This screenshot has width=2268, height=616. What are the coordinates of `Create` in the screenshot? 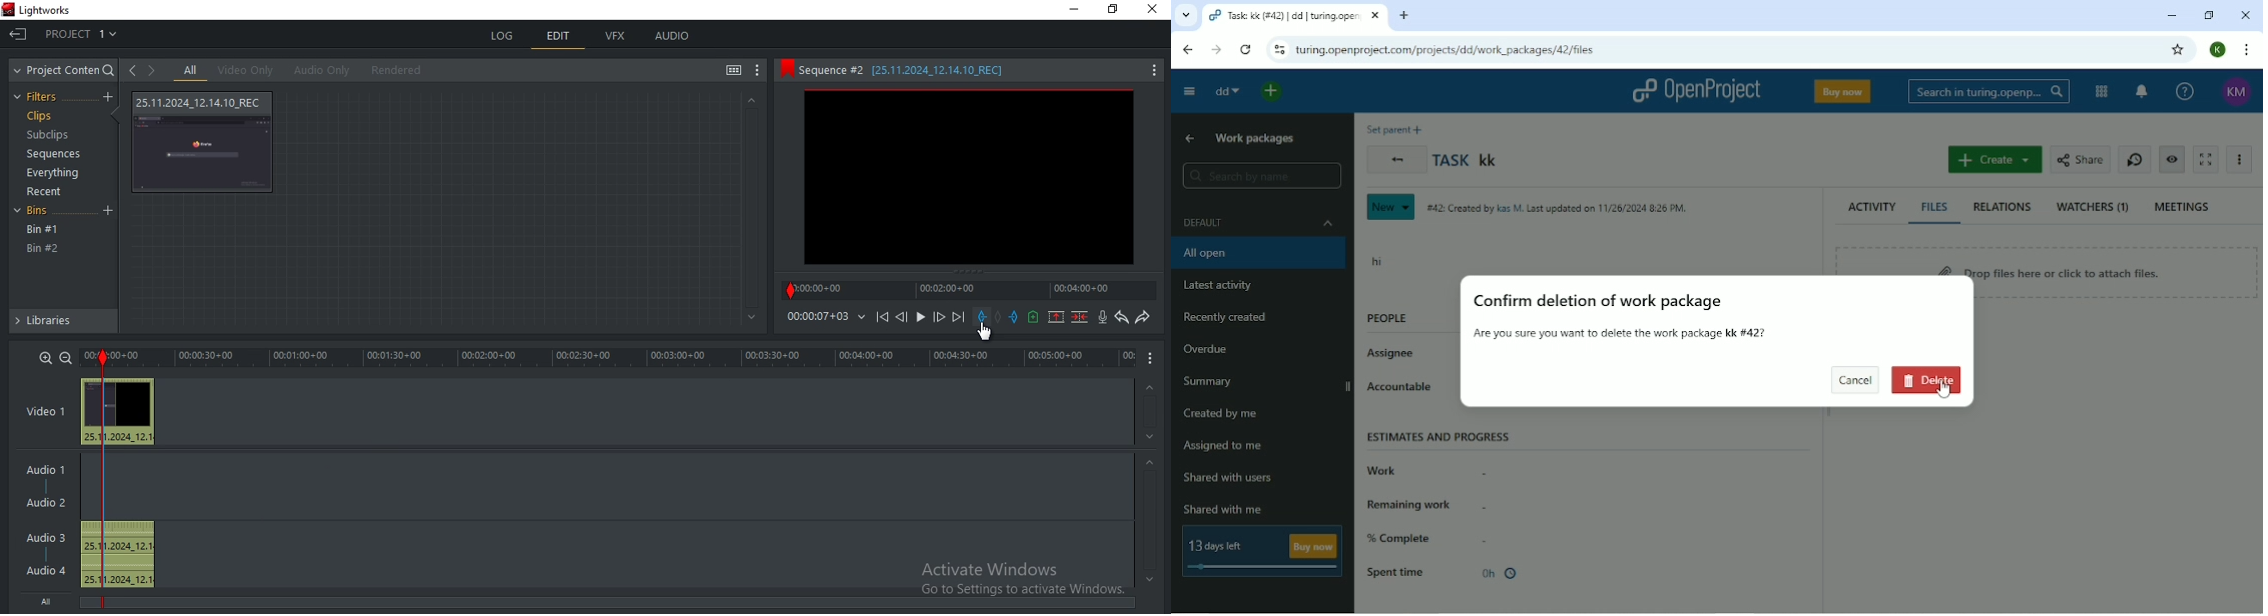 It's located at (1994, 159).